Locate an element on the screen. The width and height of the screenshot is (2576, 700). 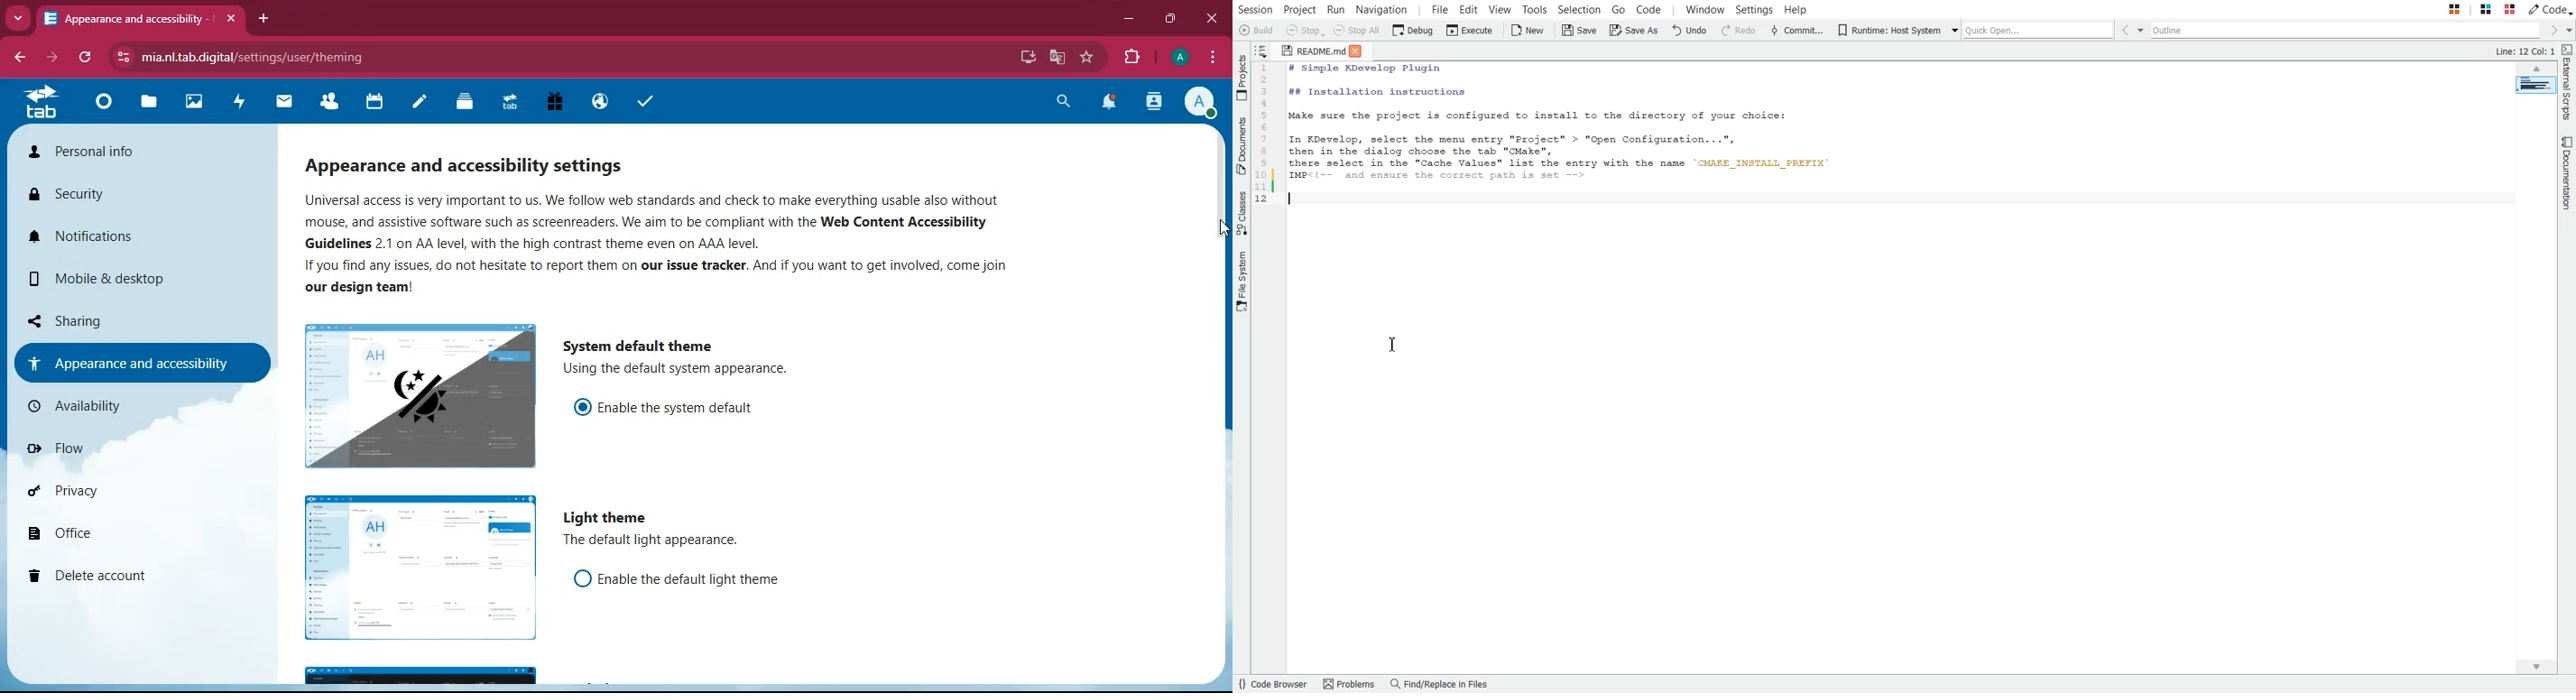
notifications is located at coordinates (1112, 103).